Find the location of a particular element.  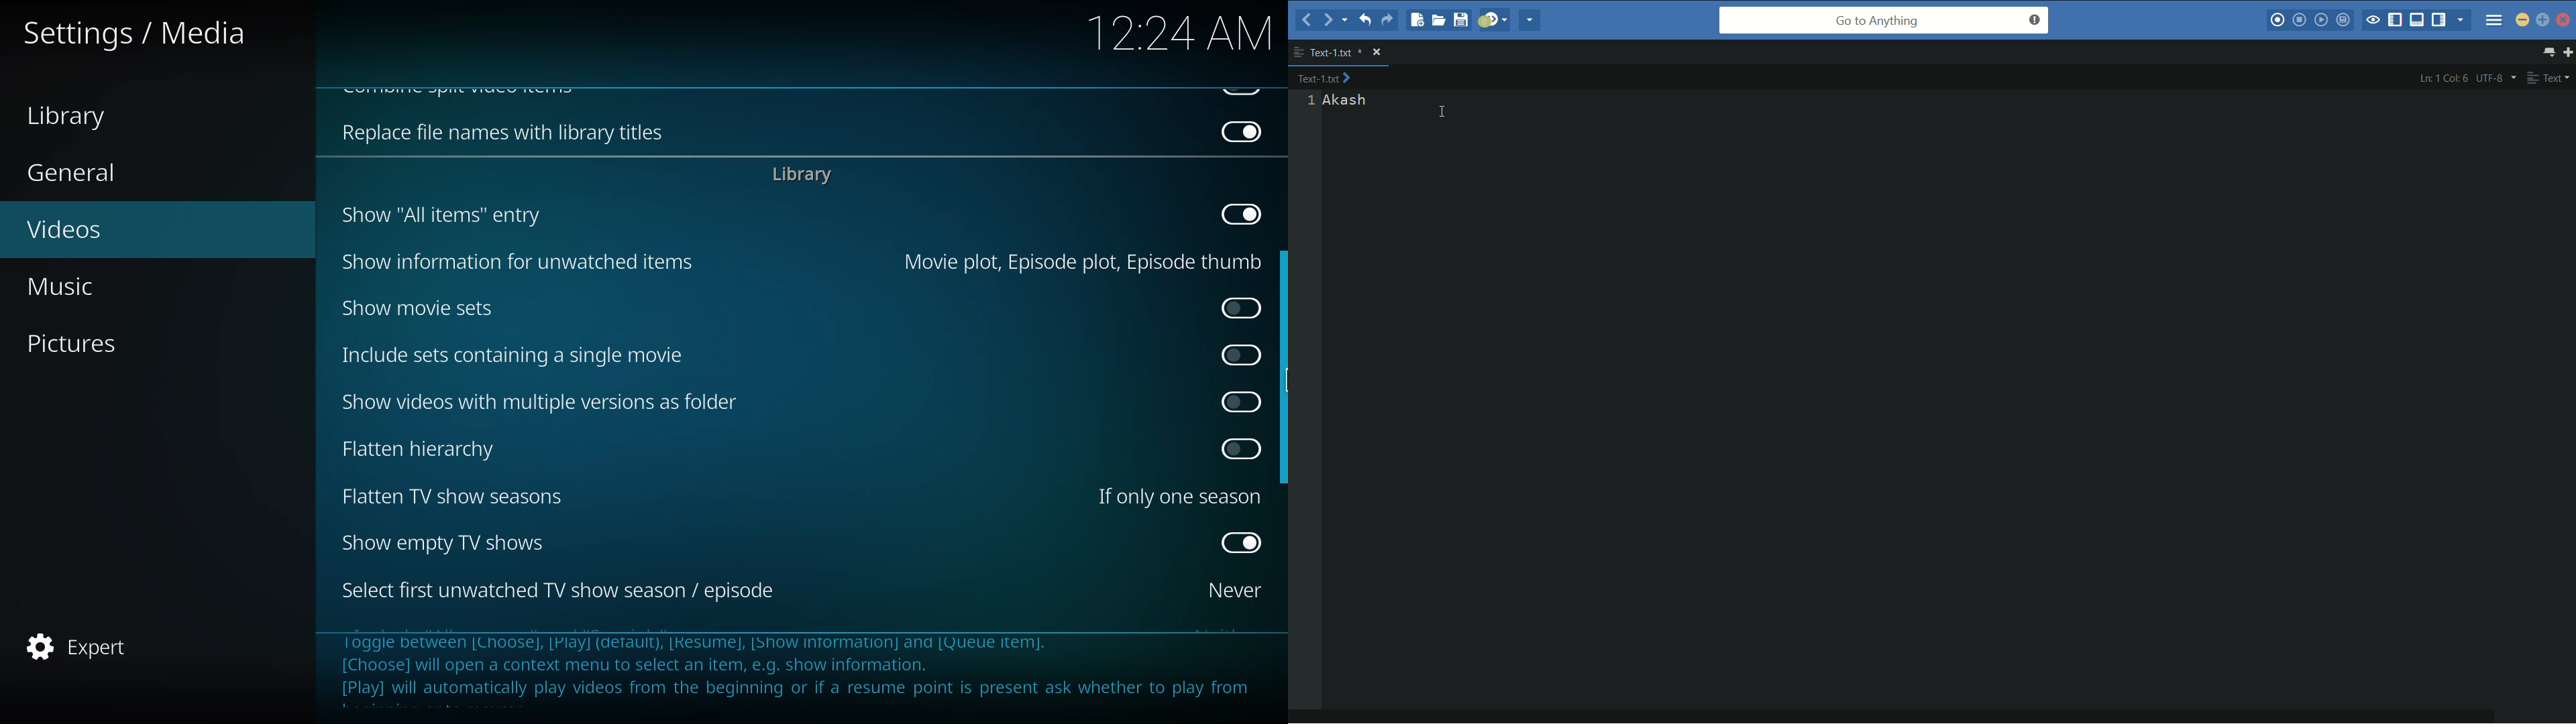

pictures is located at coordinates (79, 343).